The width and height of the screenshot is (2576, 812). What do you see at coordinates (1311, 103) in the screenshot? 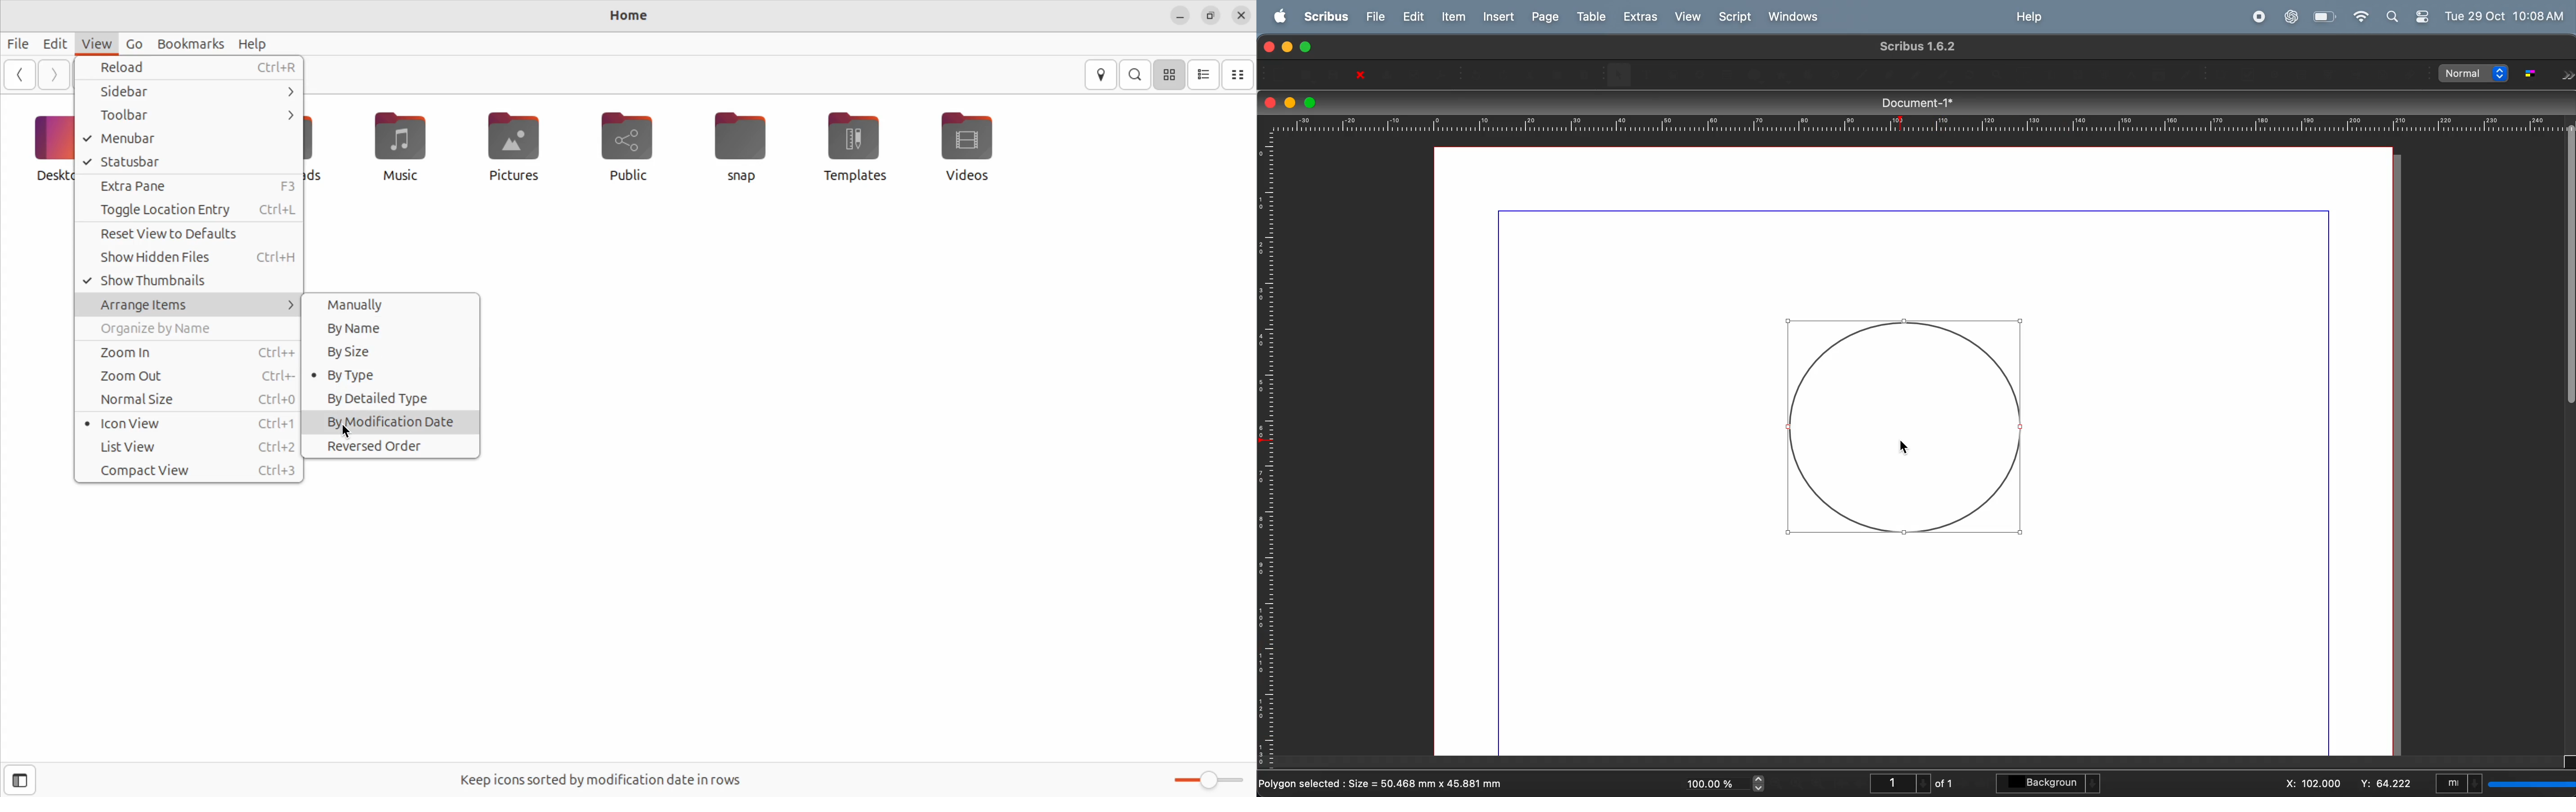
I see `maximize` at bounding box center [1311, 103].